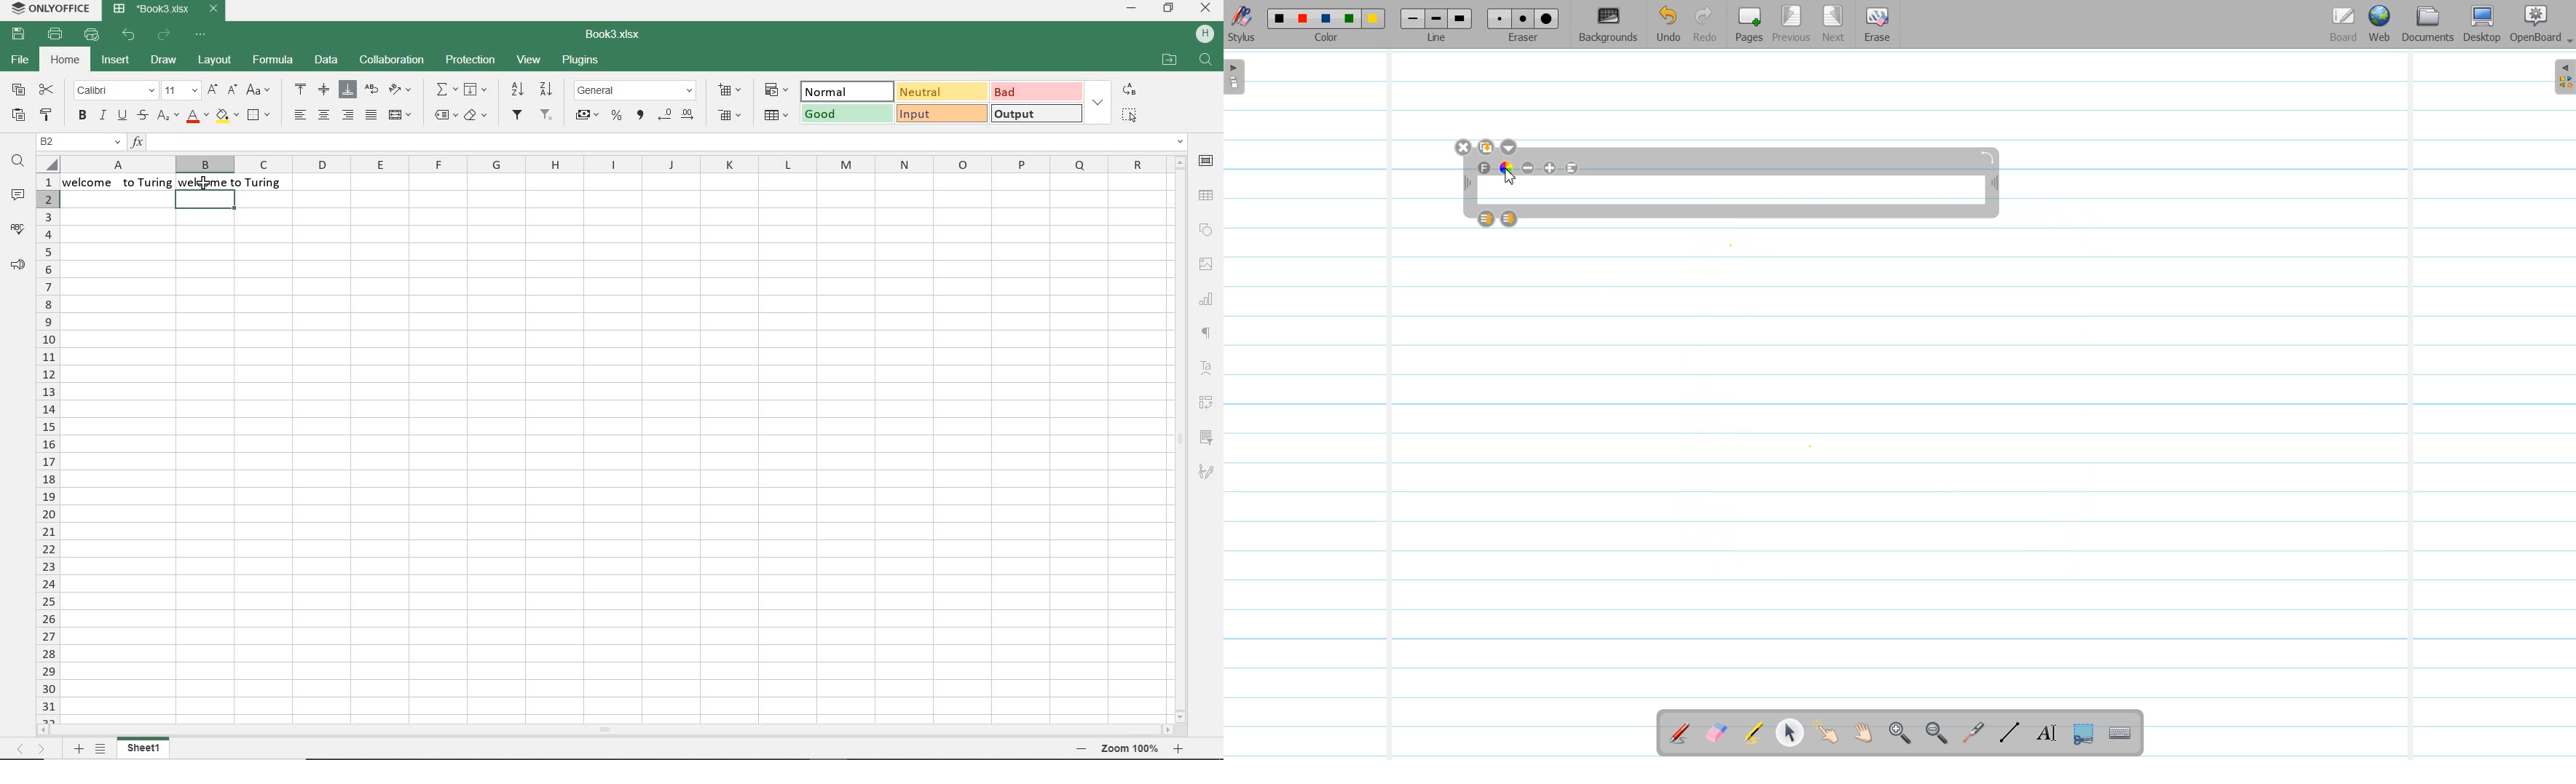  I want to click on save, so click(18, 34).